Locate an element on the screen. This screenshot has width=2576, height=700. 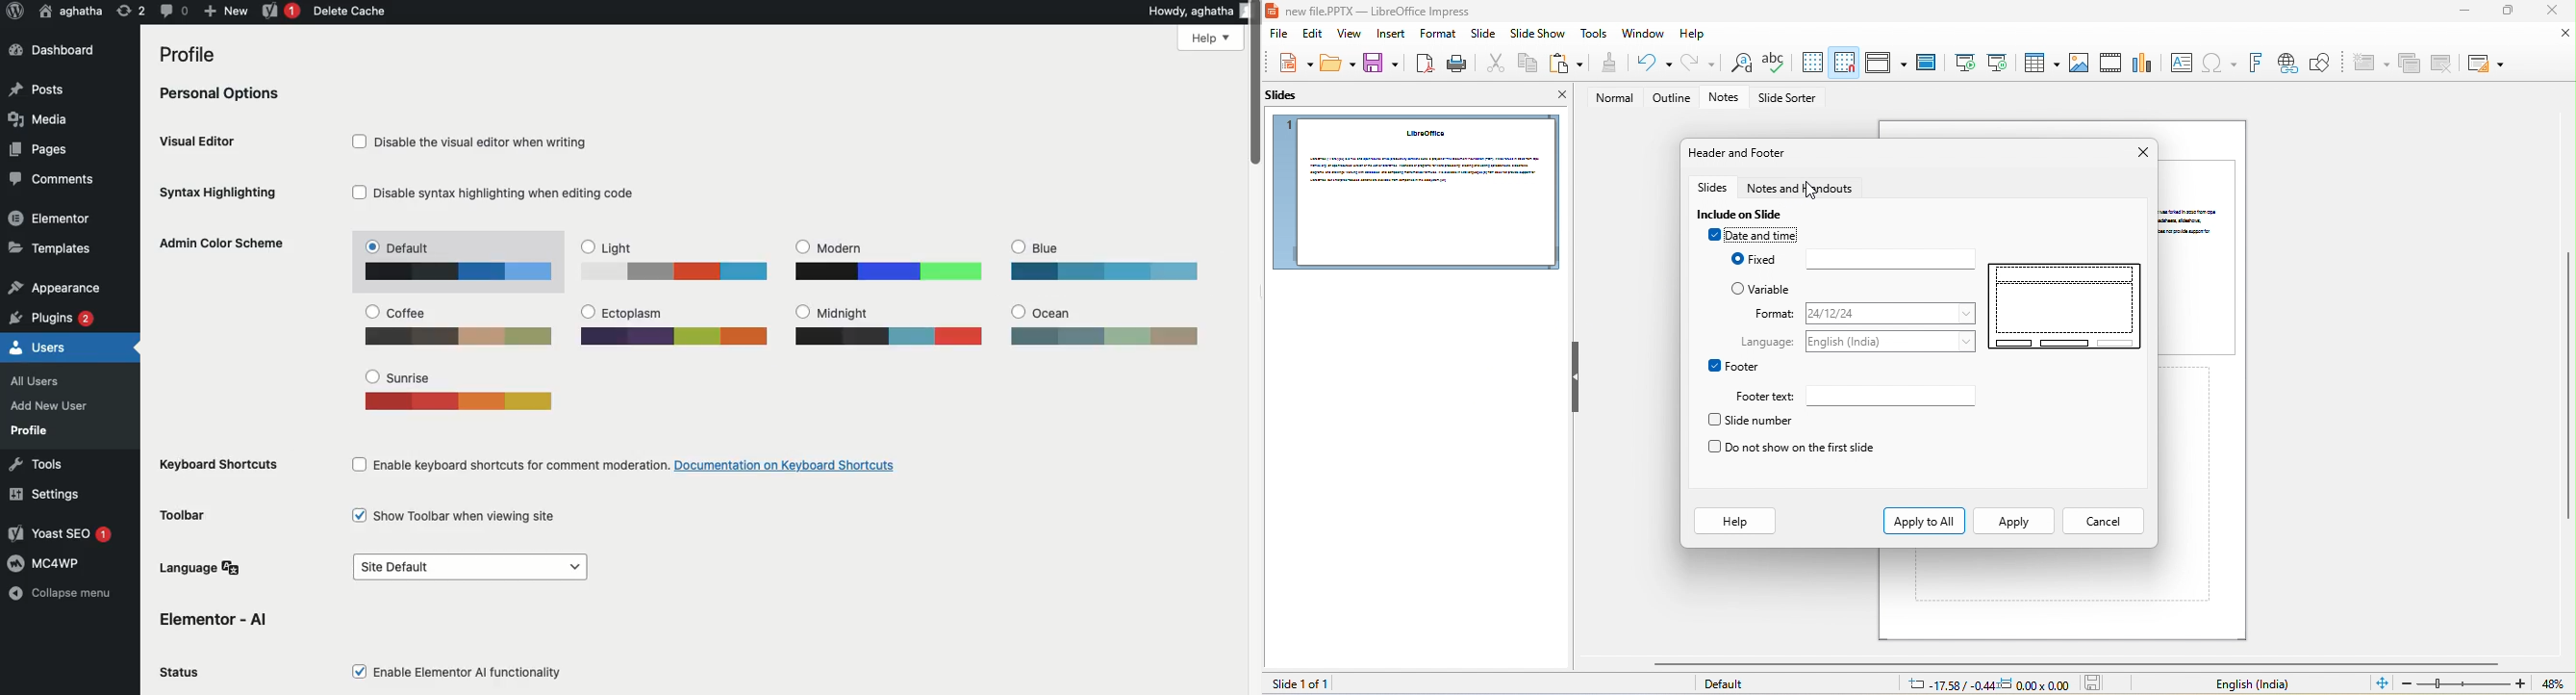
Dashboard is located at coordinates (60, 51).